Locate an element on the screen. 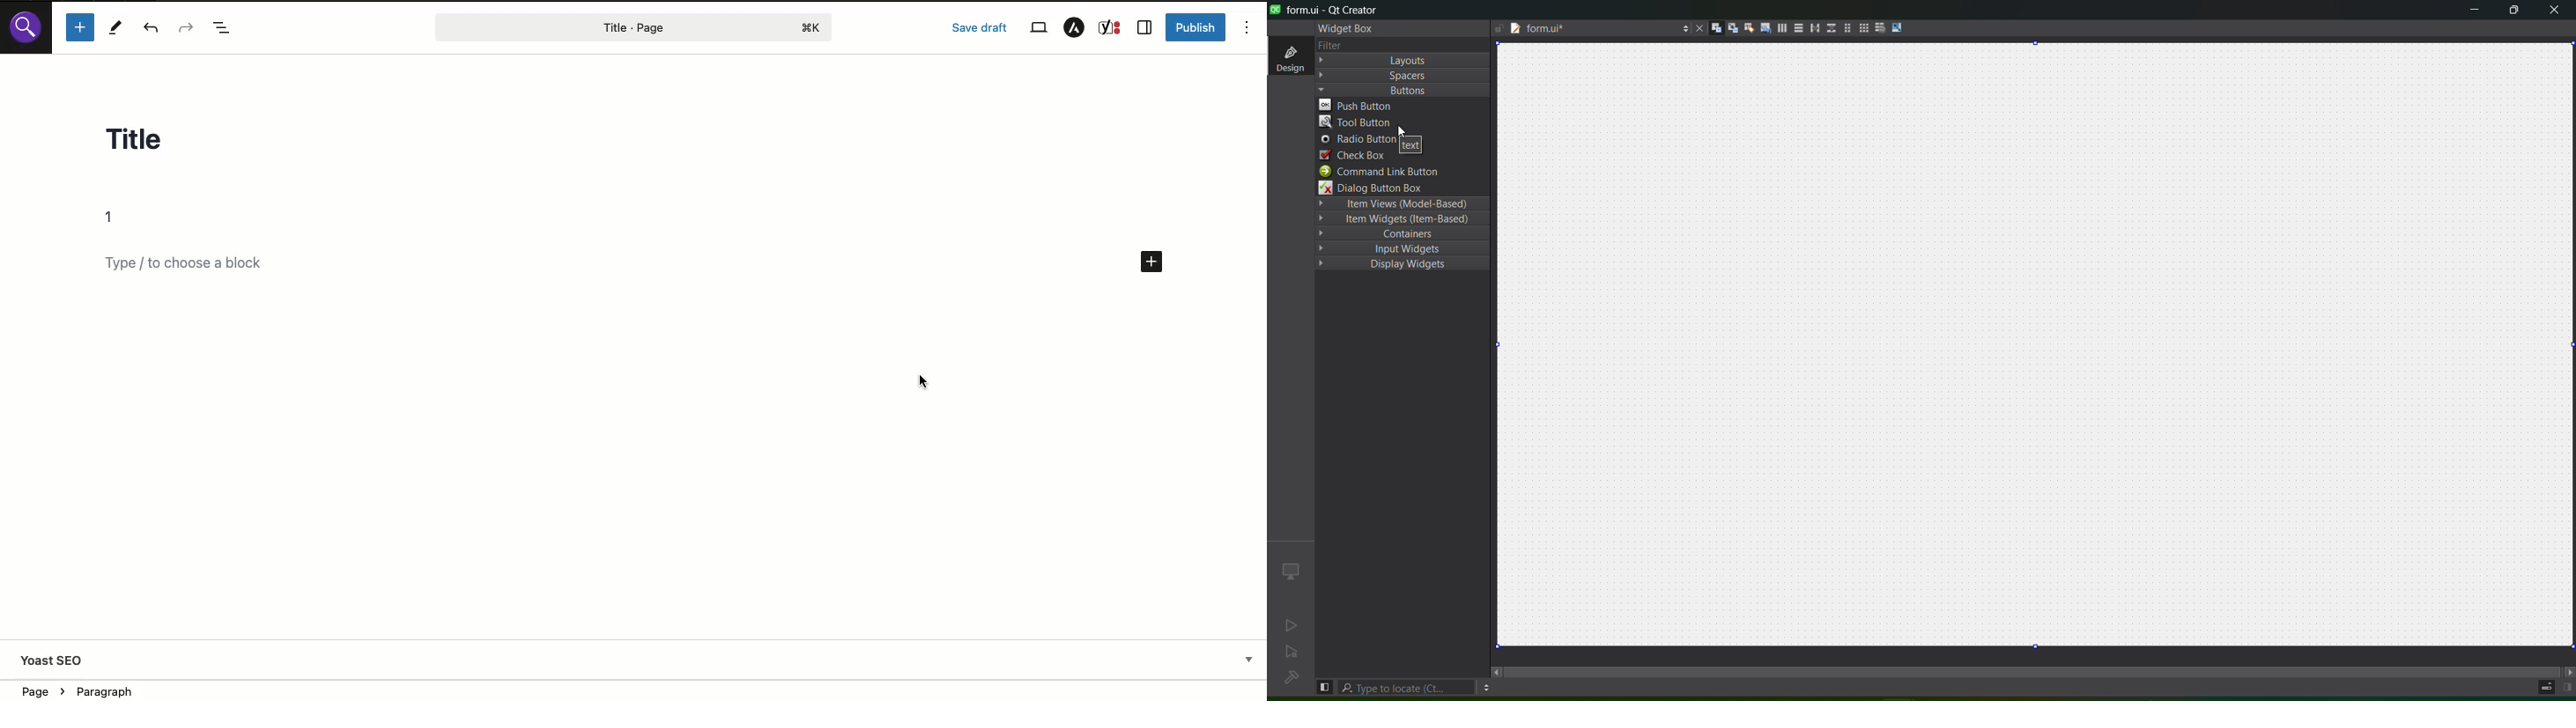  move right is located at coordinates (2568, 669).